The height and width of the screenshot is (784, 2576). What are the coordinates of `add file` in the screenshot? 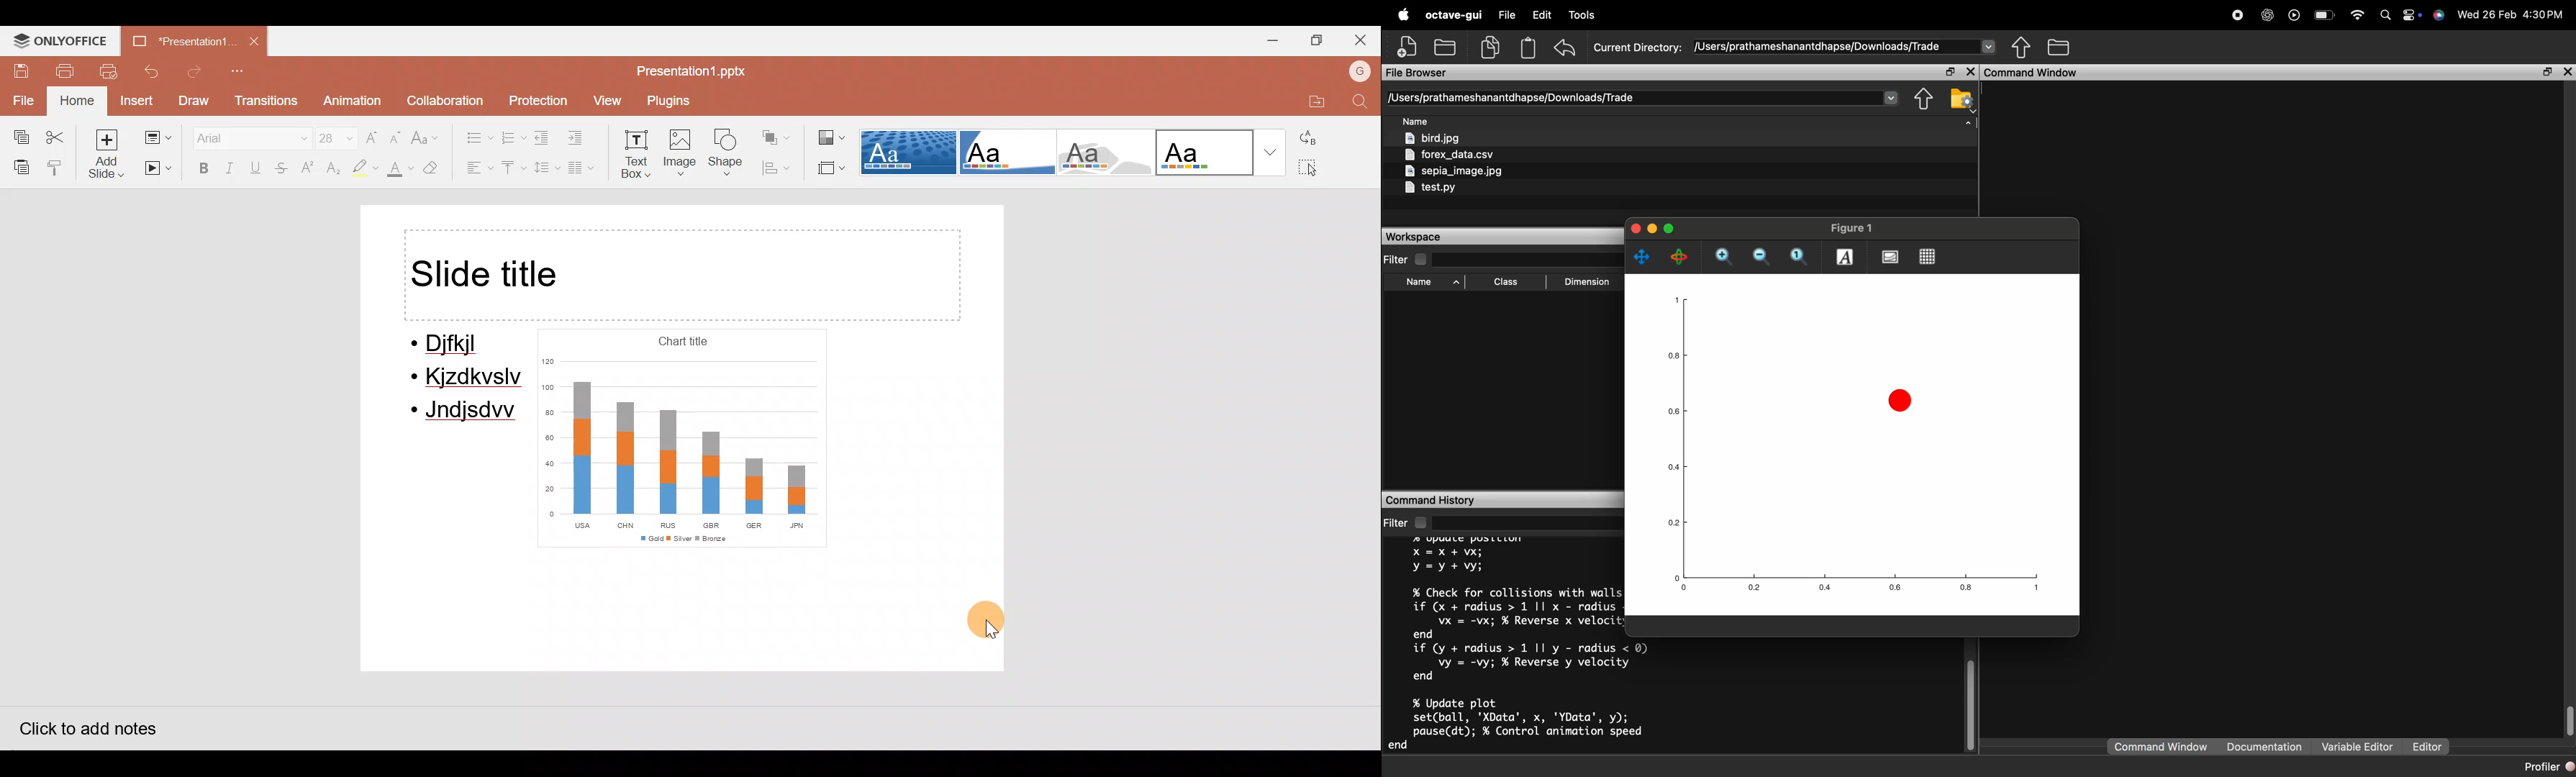 It's located at (1409, 44).